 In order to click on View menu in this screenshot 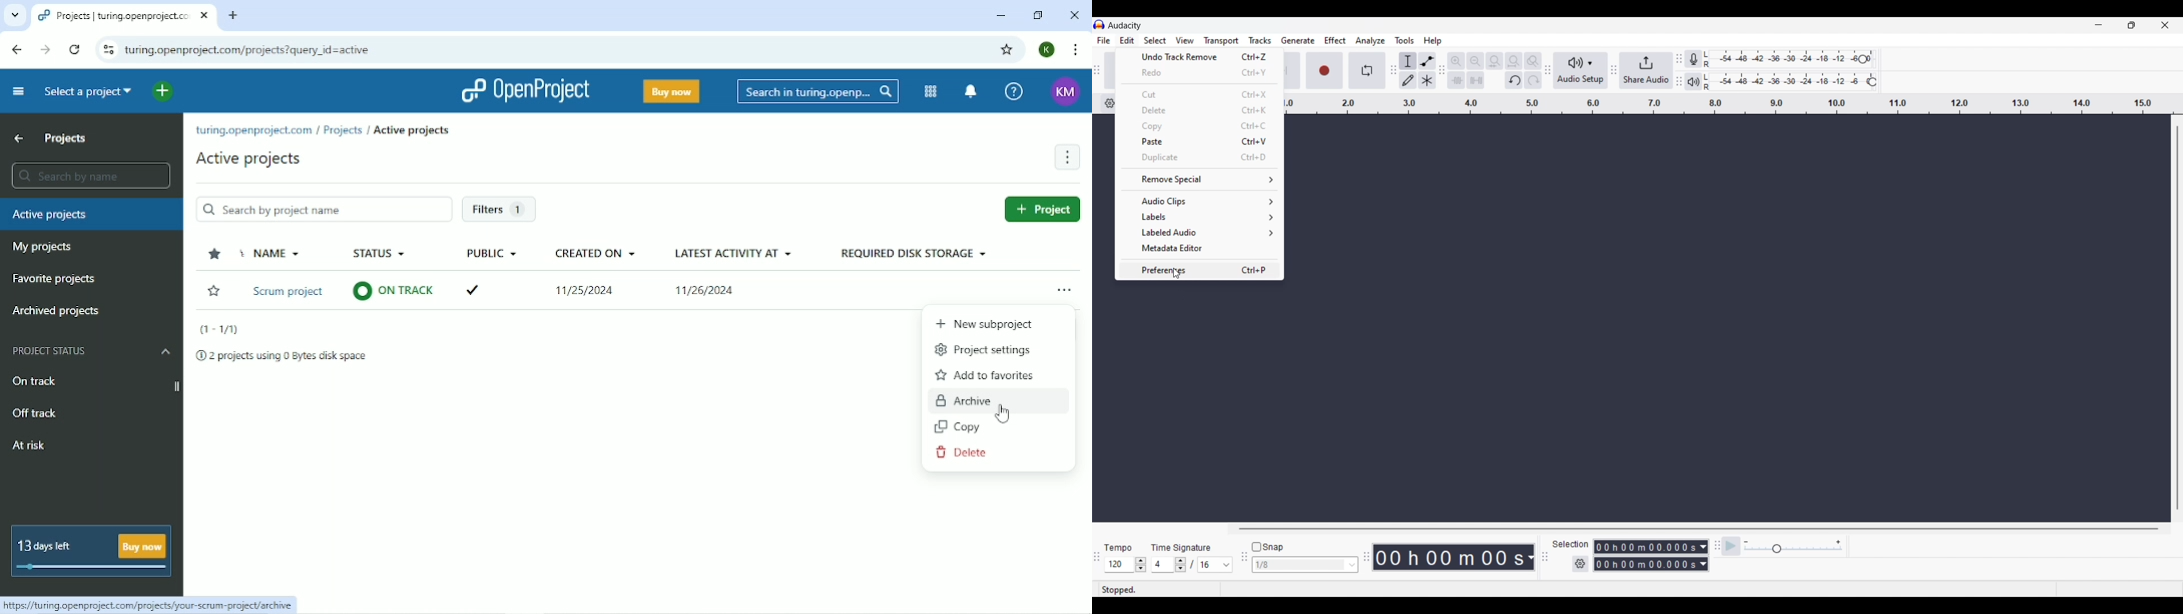, I will do `click(1185, 40)`.